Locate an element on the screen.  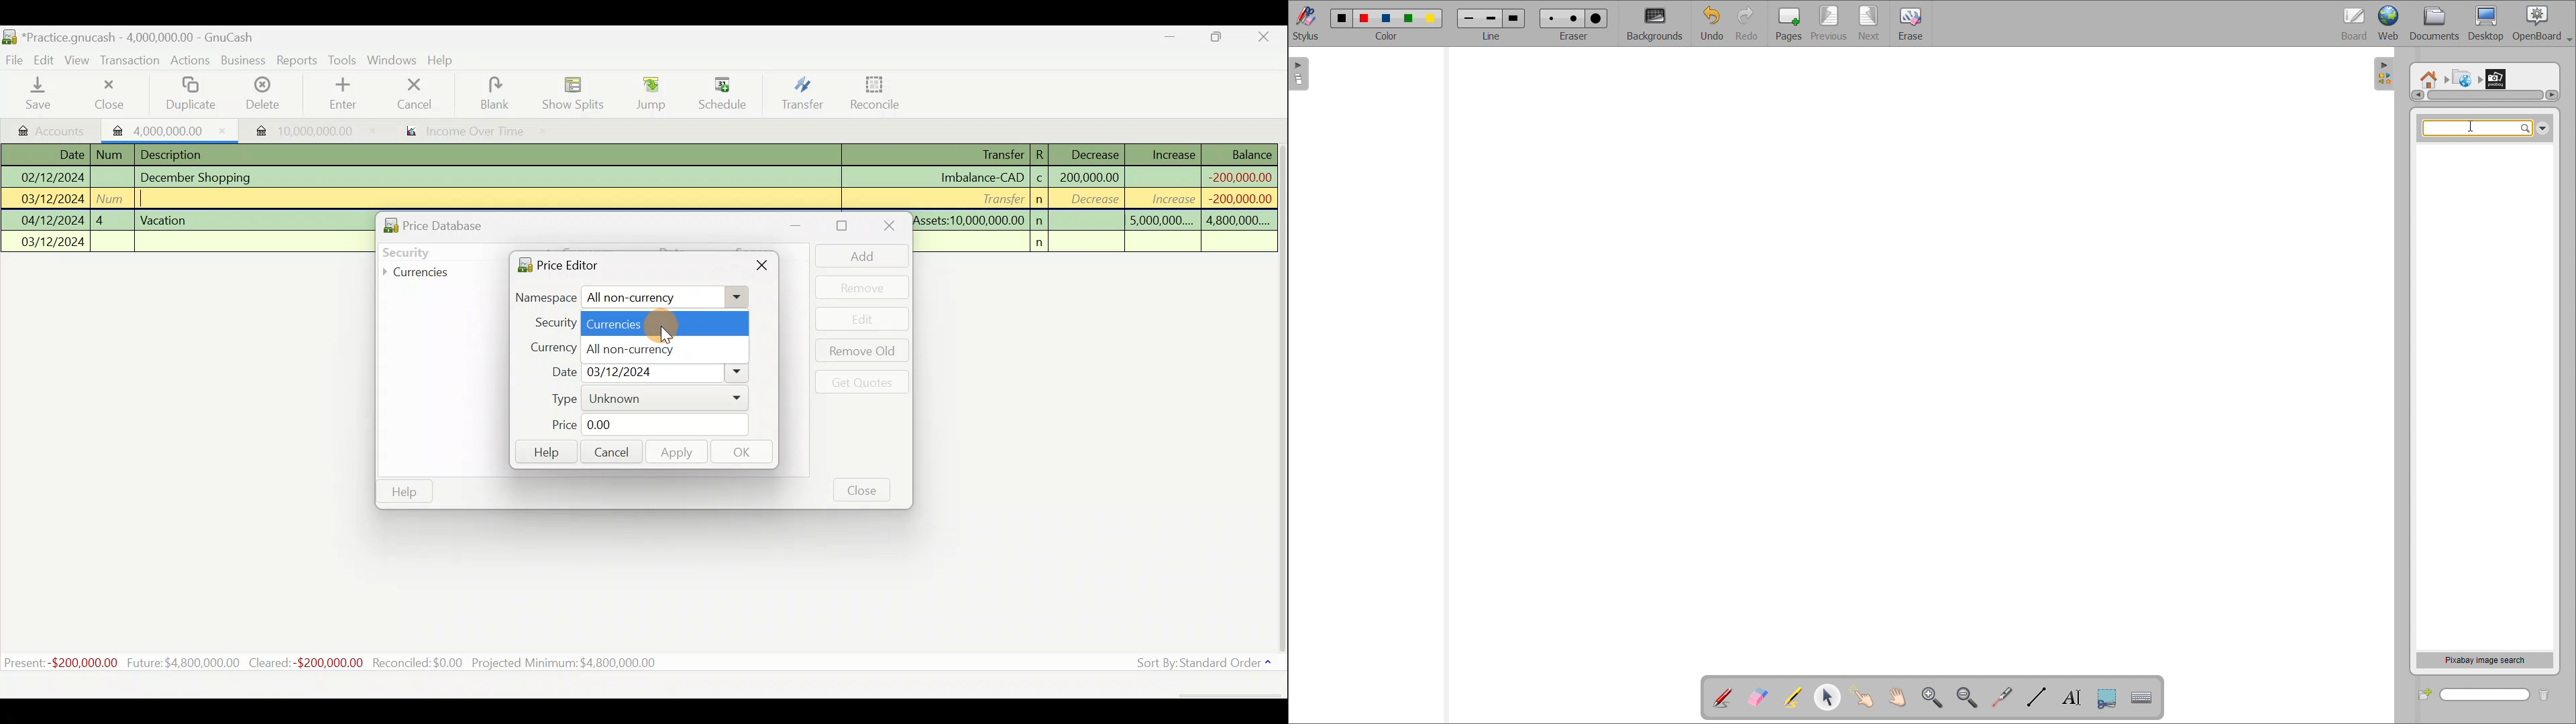
c is located at coordinates (1040, 180).